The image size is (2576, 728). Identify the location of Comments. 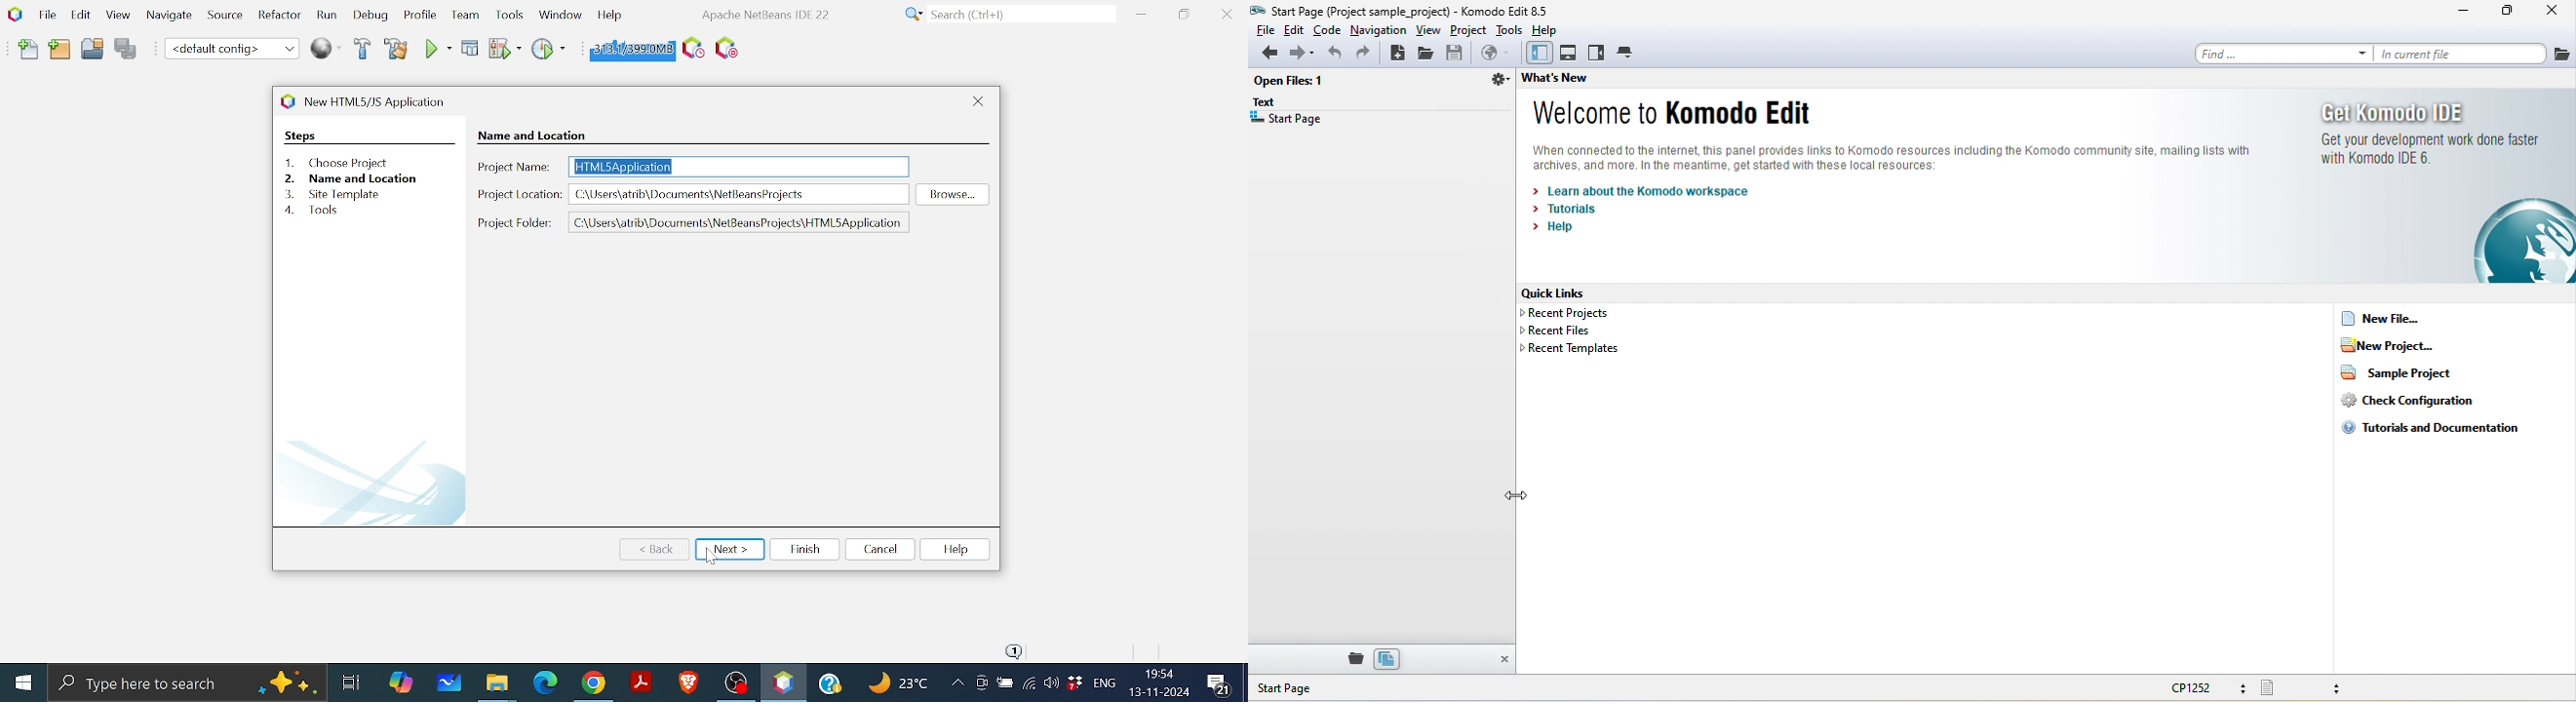
(1222, 684).